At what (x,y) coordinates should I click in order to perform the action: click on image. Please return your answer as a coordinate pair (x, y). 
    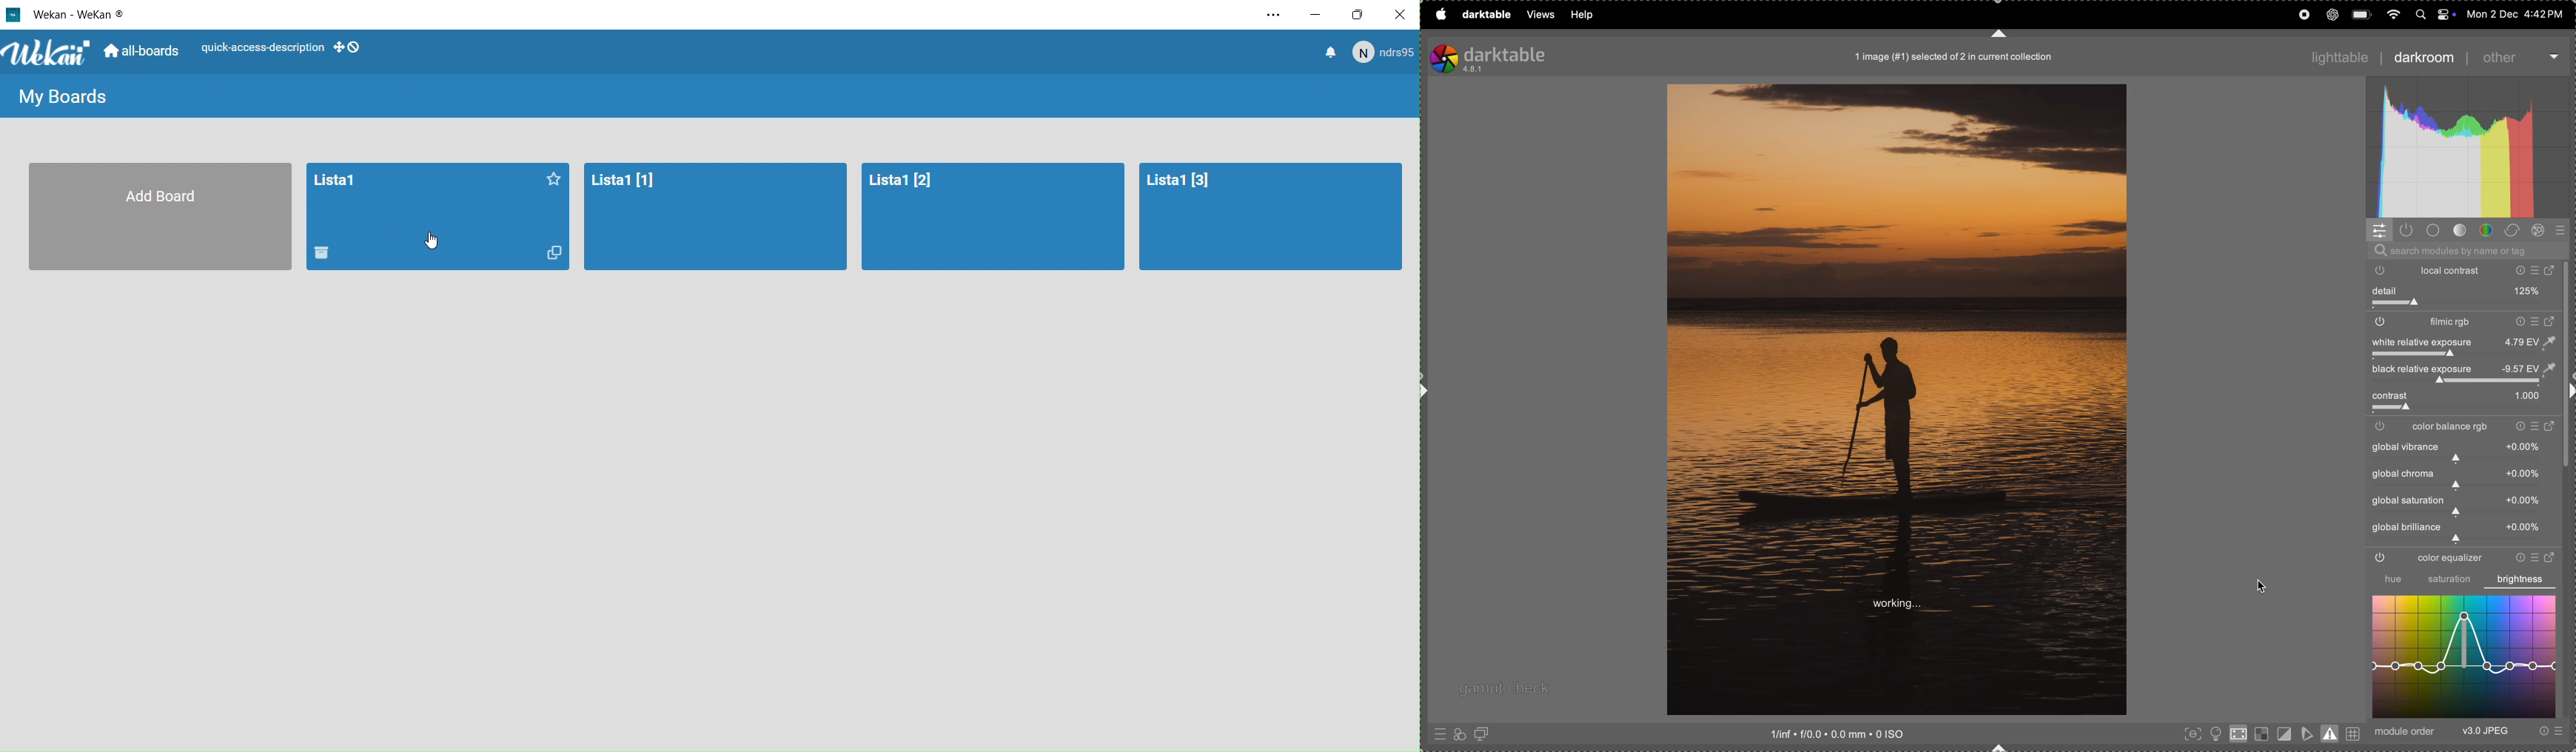
    Looking at the image, I should click on (1896, 400).